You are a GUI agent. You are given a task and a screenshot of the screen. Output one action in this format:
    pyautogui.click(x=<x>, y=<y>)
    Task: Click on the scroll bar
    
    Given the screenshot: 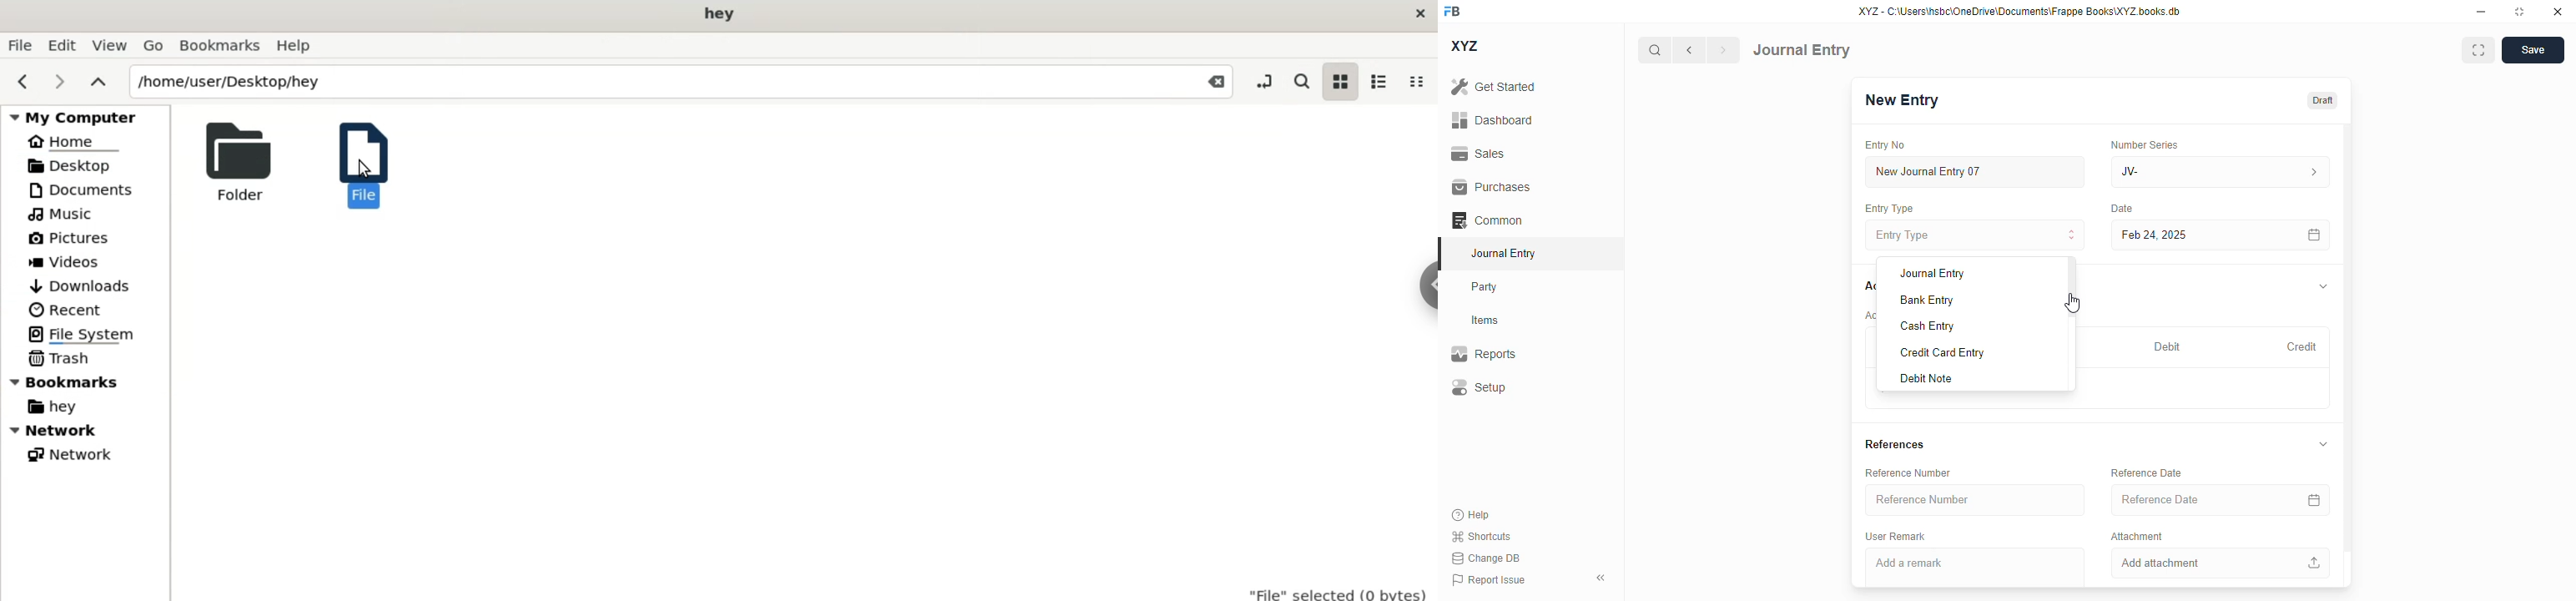 What is the action you would take?
    pyautogui.click(x=2073, y=325)
    